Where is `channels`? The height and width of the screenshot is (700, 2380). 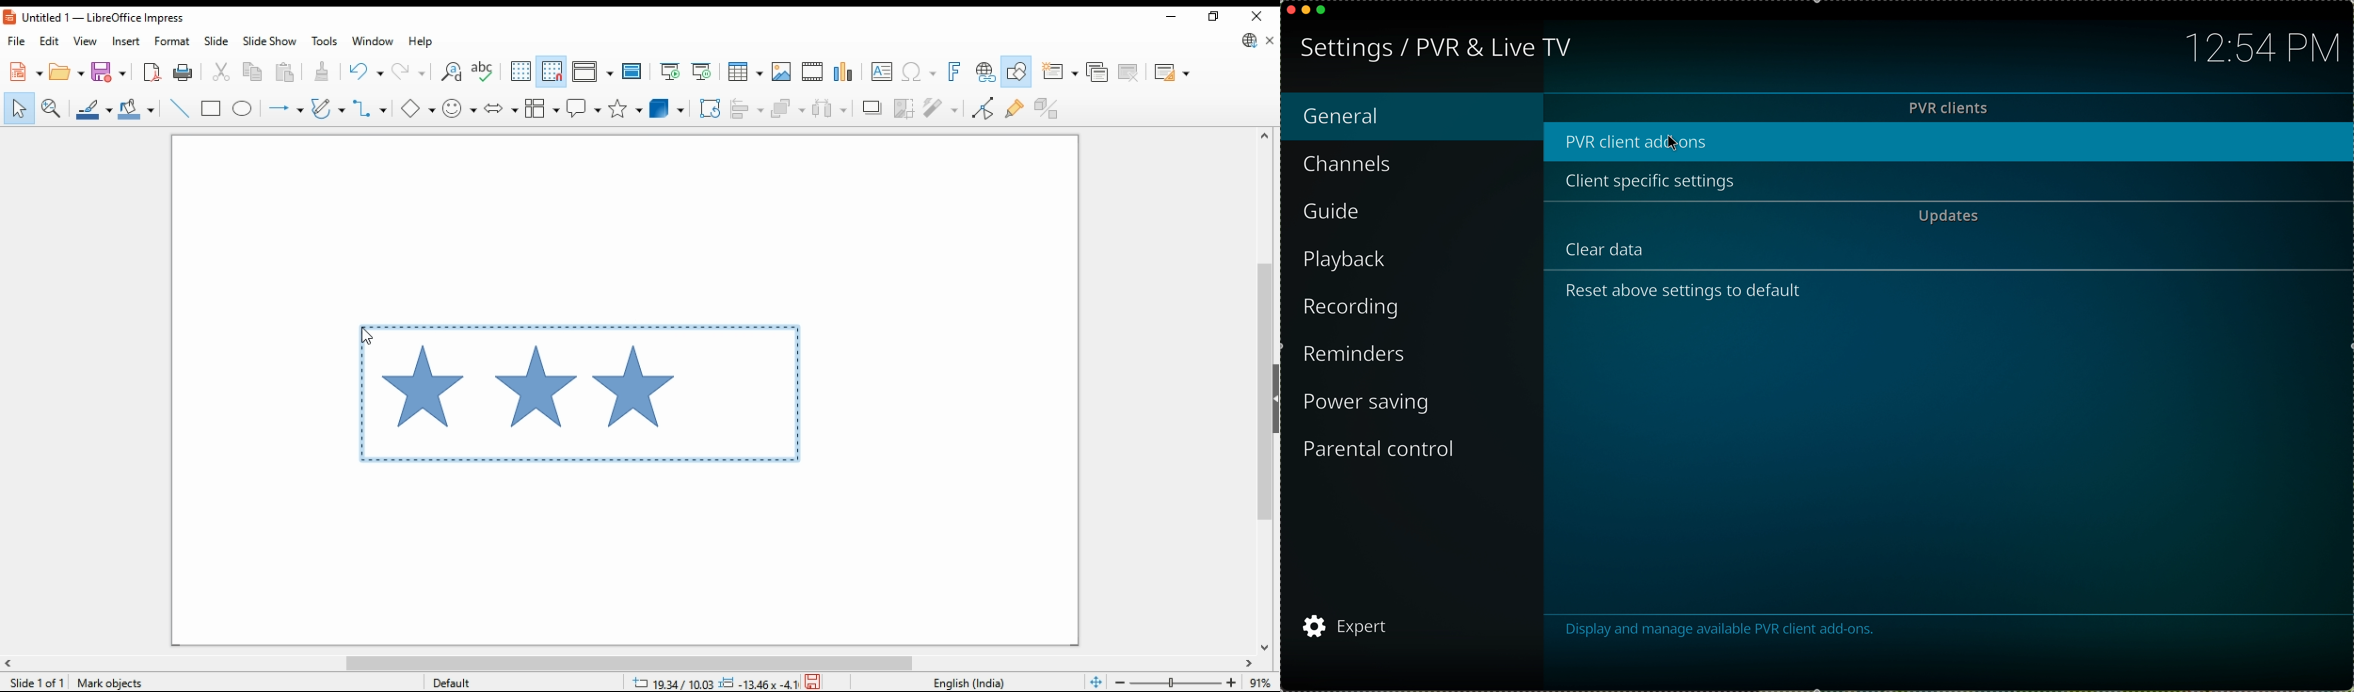
channels is located at coordinates (1350, 164).